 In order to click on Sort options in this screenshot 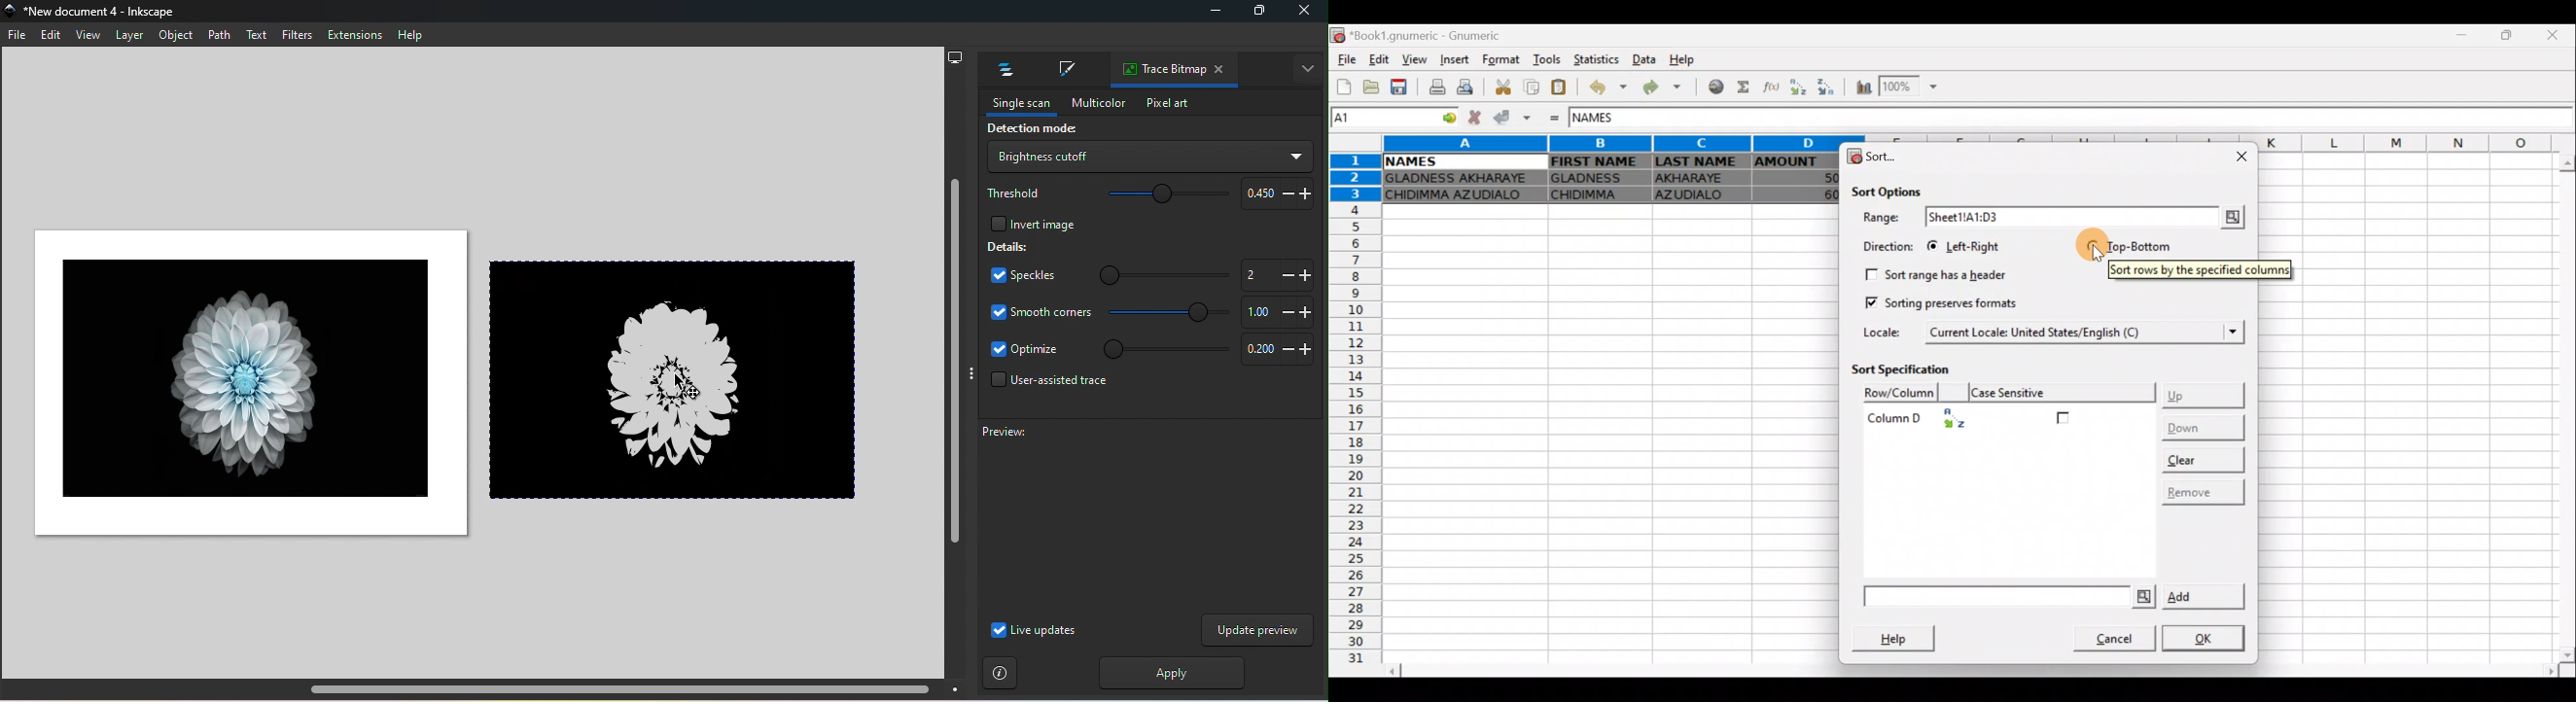, I will do `click(1891, 189)`.